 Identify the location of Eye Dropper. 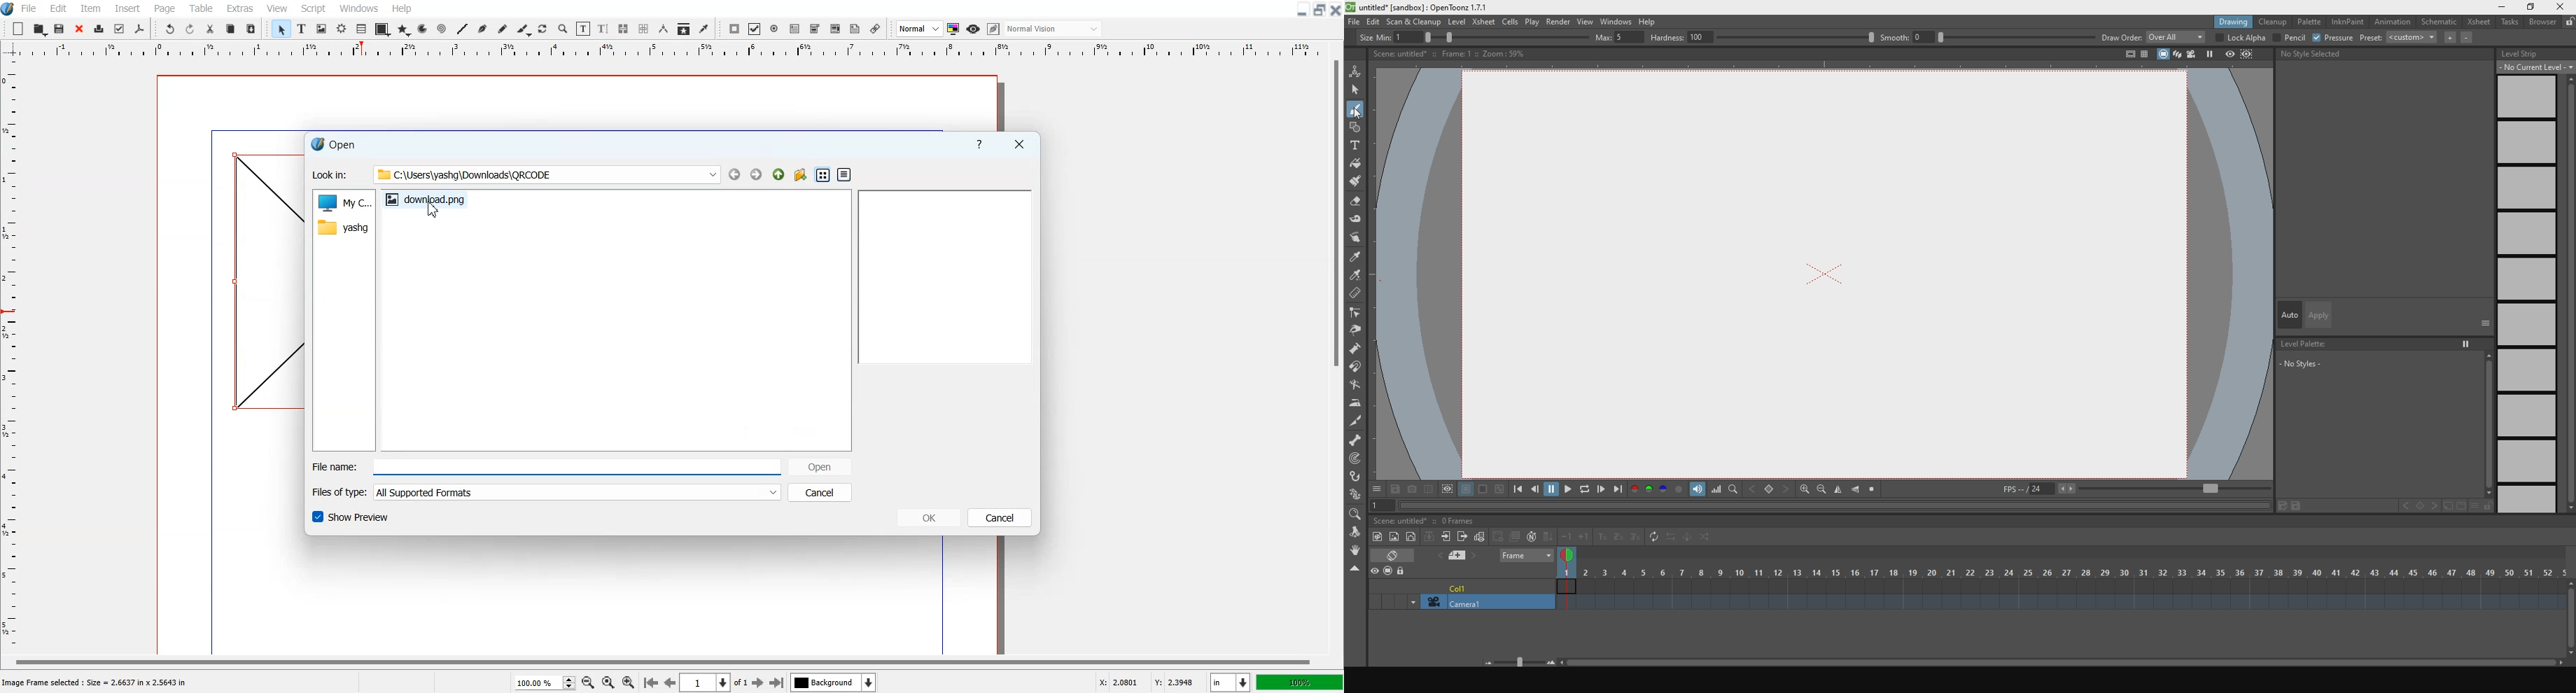
(704, 29).